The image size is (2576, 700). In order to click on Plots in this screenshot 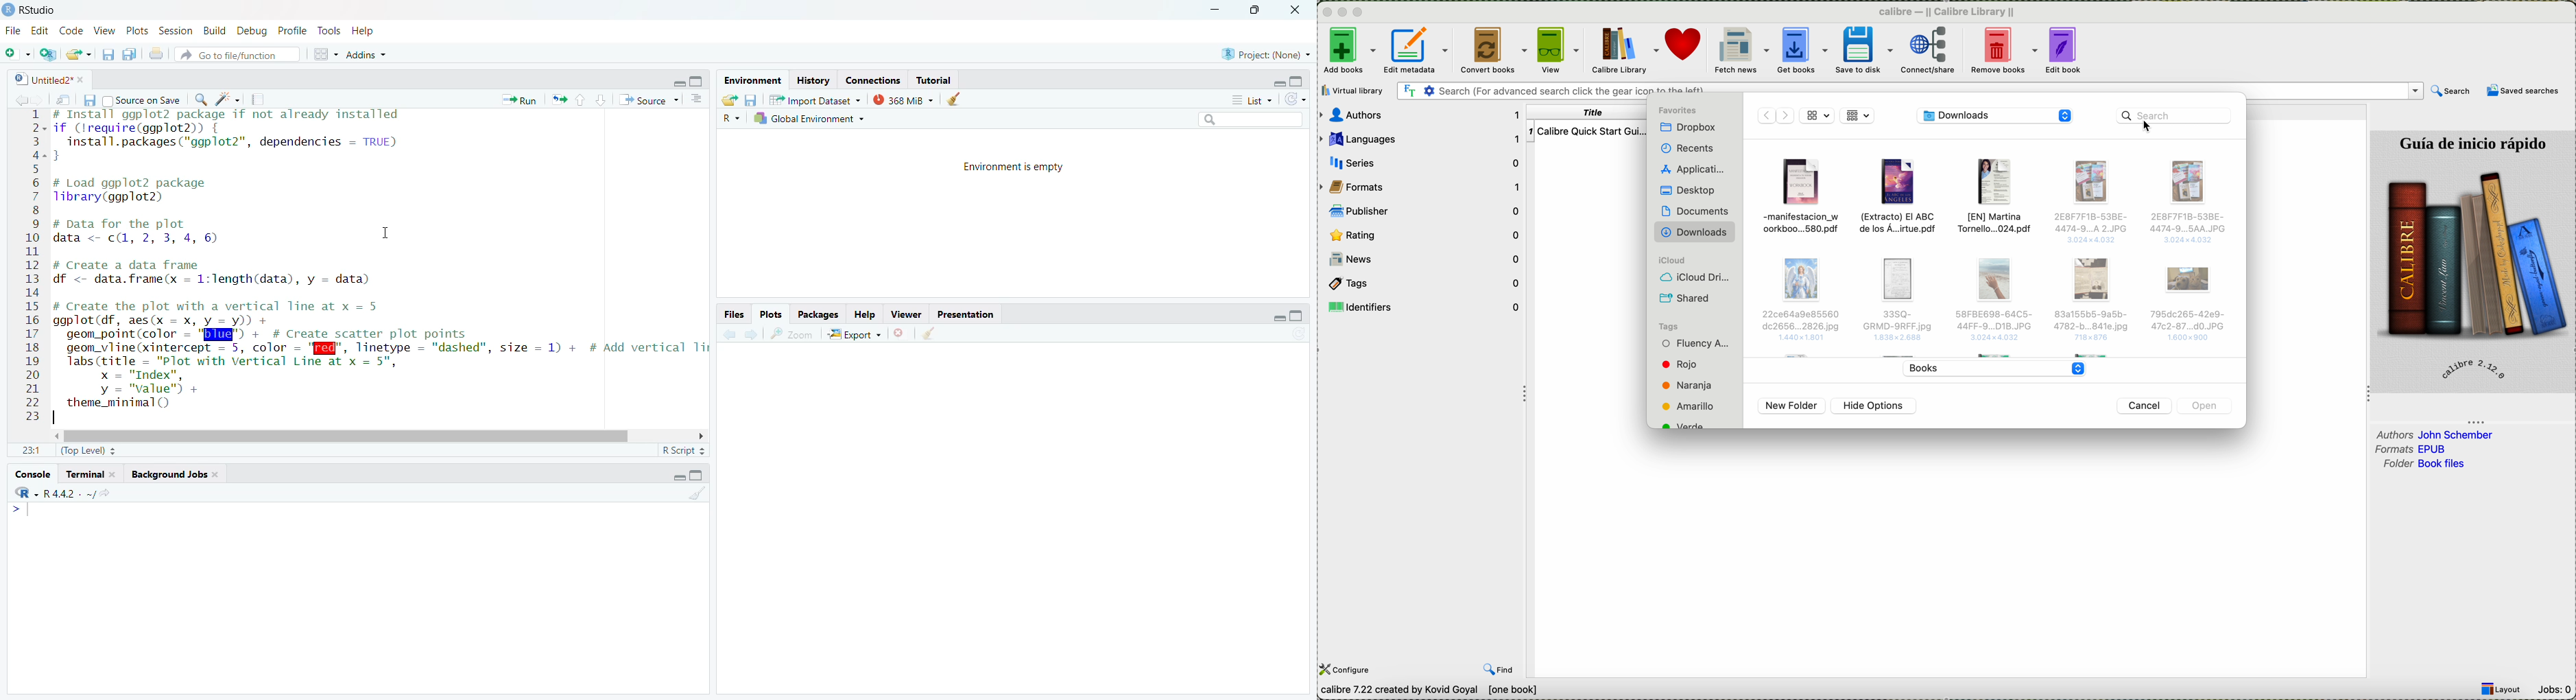, I will do `click(771, 314)`.